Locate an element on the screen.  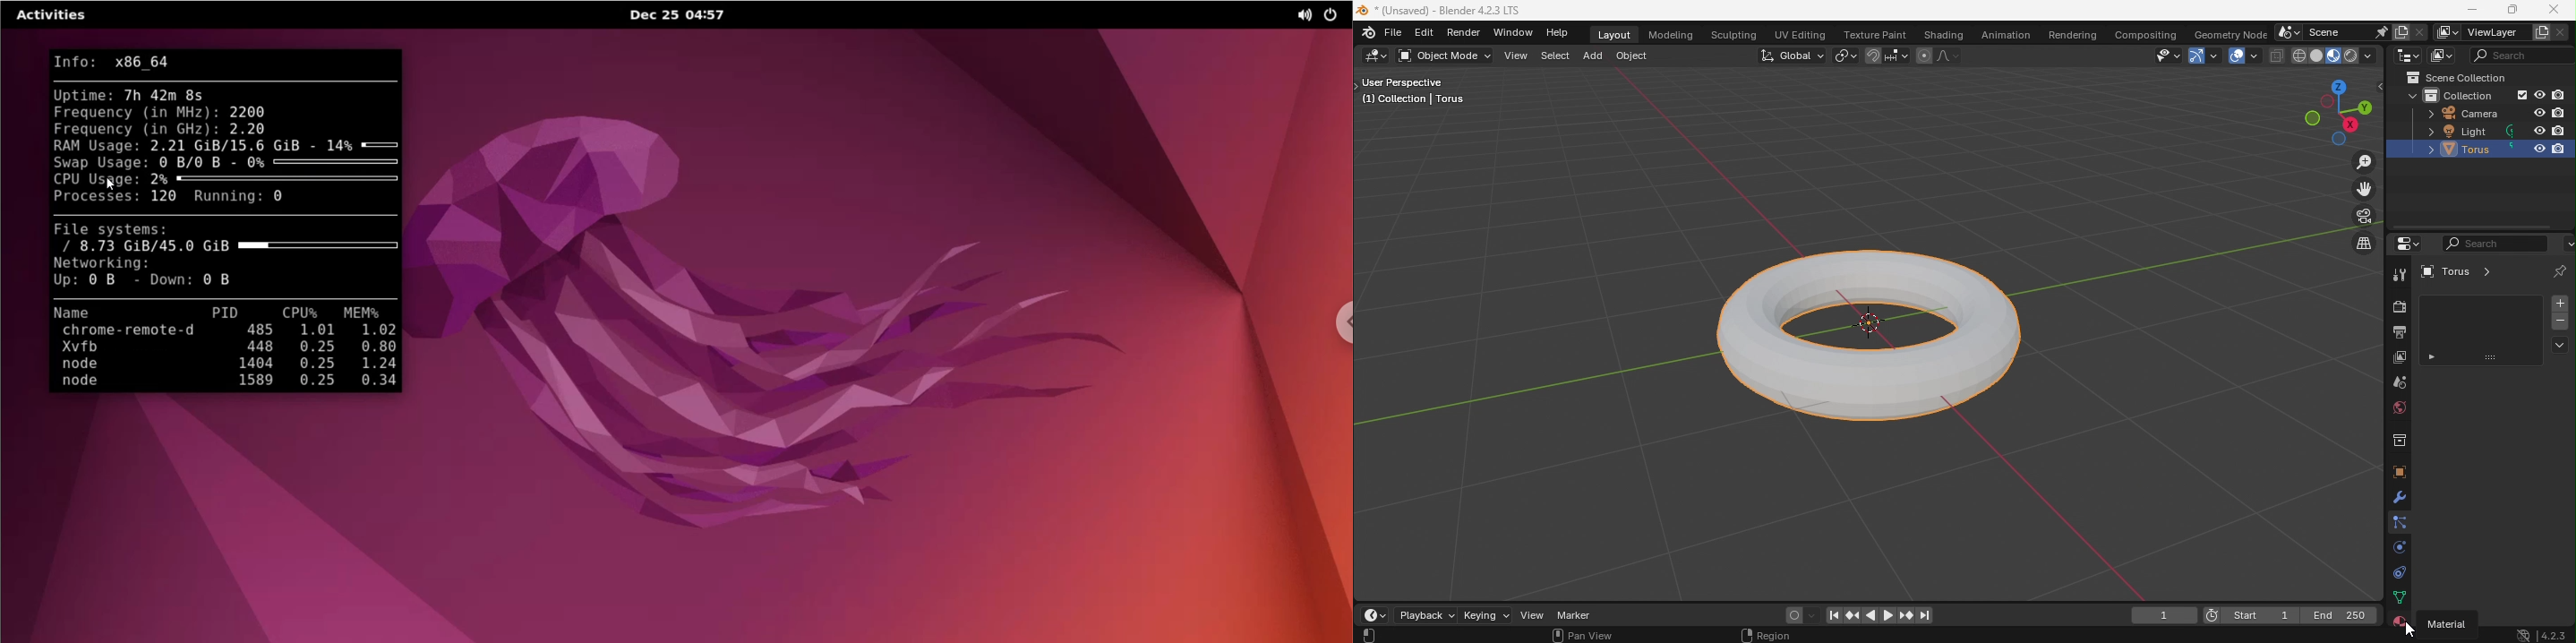
Cursor is located at coordinates (2402, 629).